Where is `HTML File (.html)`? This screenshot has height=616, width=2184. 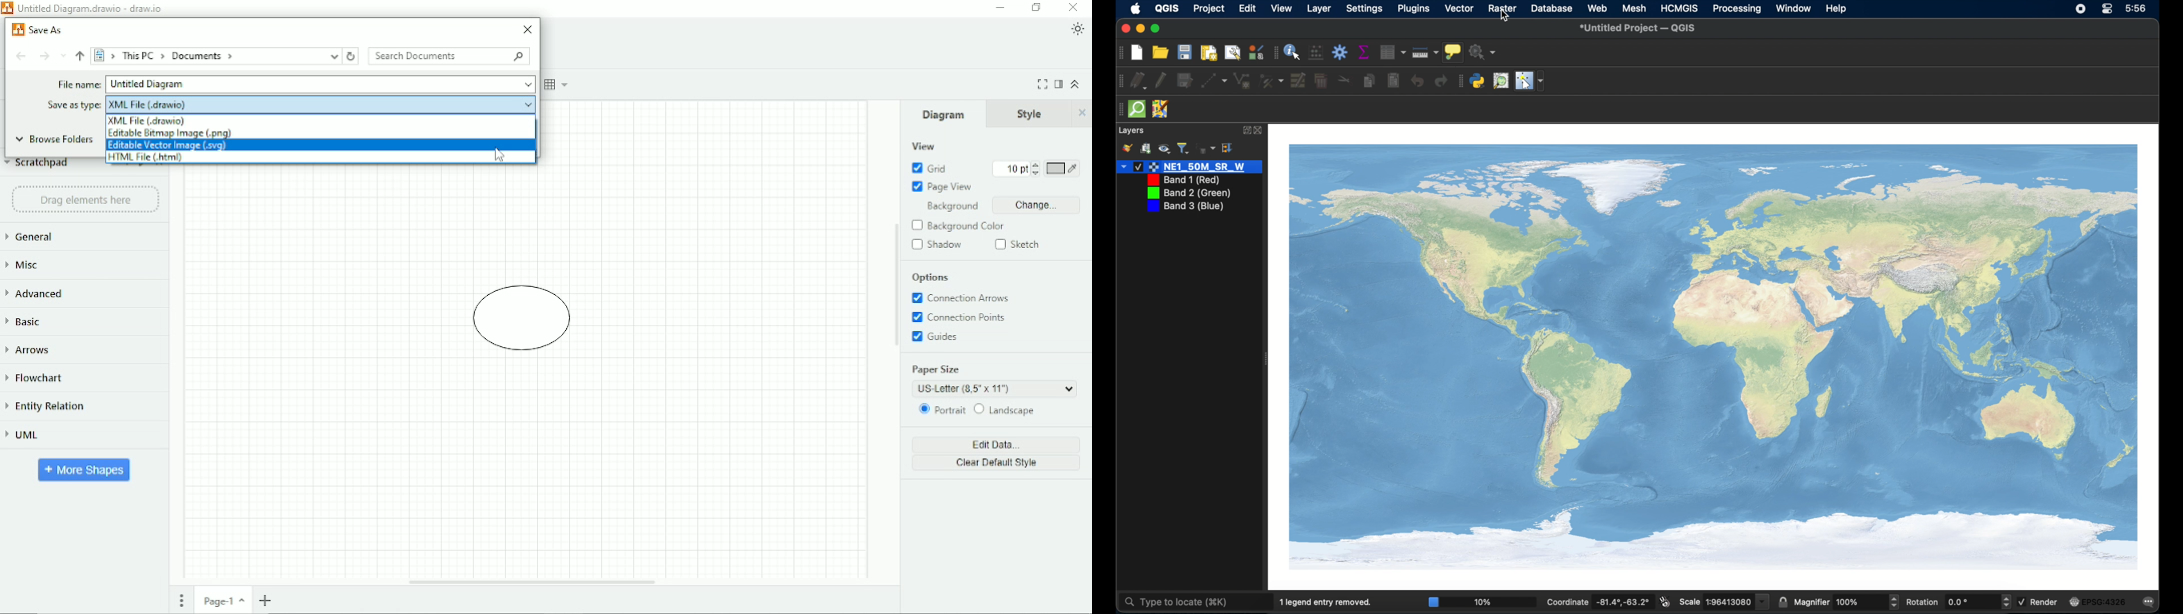 HTML File (.html) is located at coordinates (149, 157).